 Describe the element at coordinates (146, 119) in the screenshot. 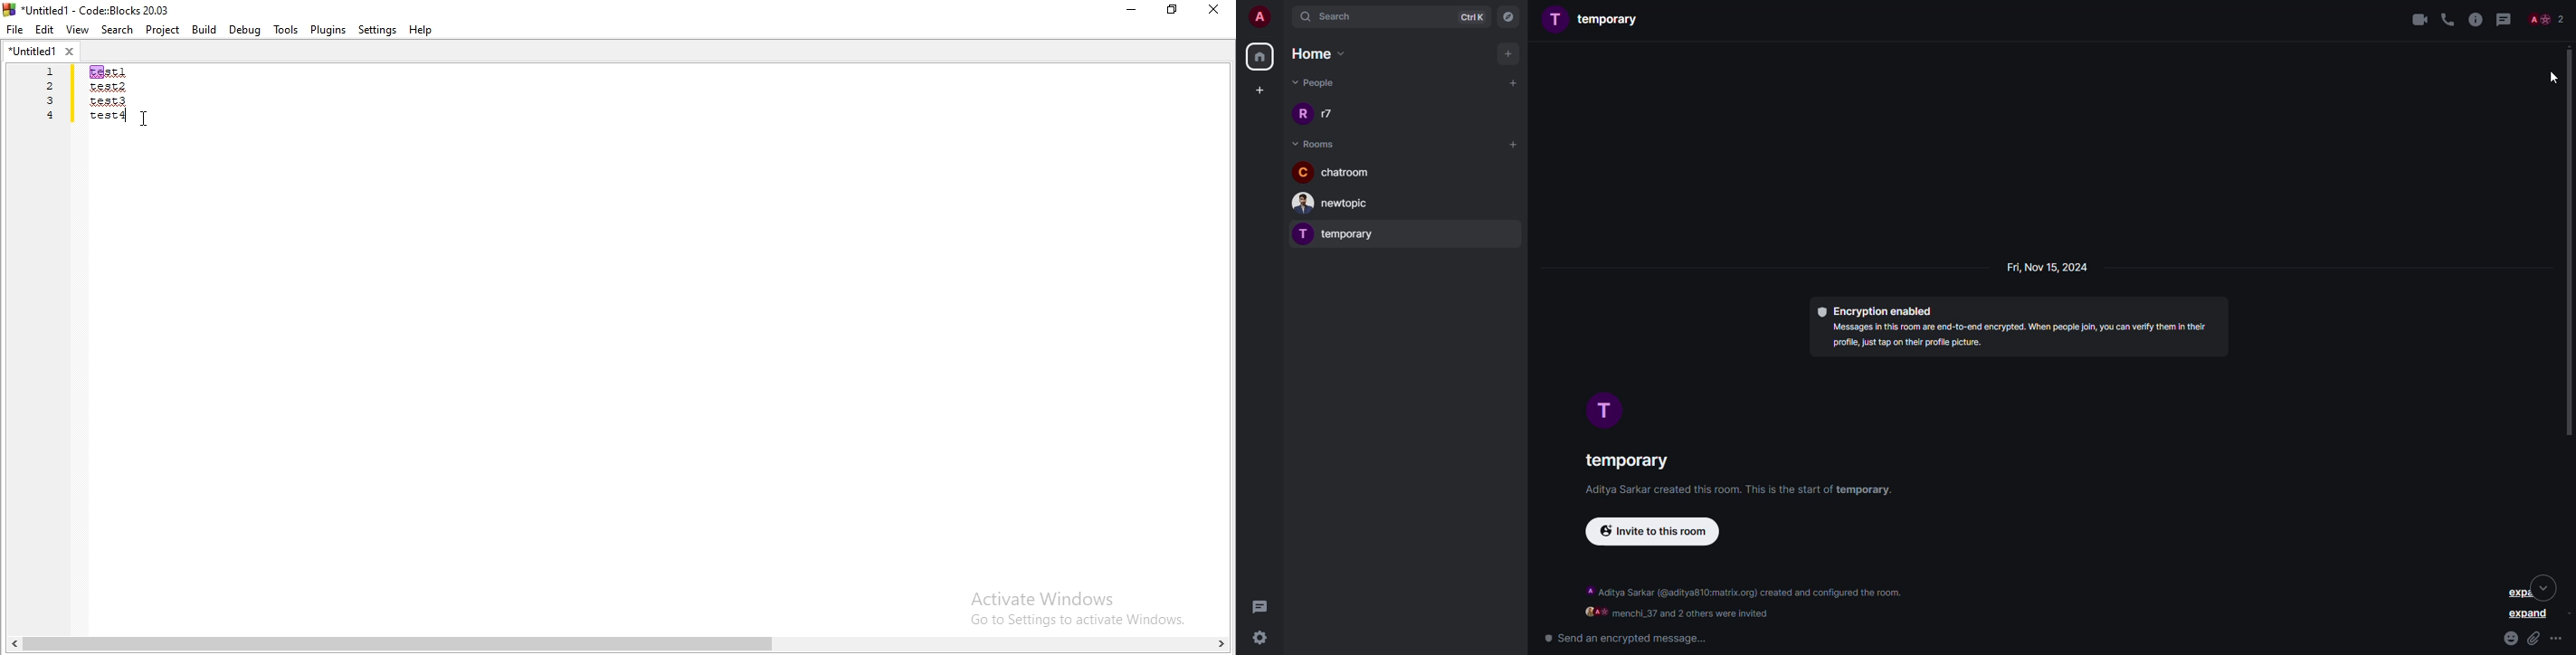

I see `cursor` at that location.